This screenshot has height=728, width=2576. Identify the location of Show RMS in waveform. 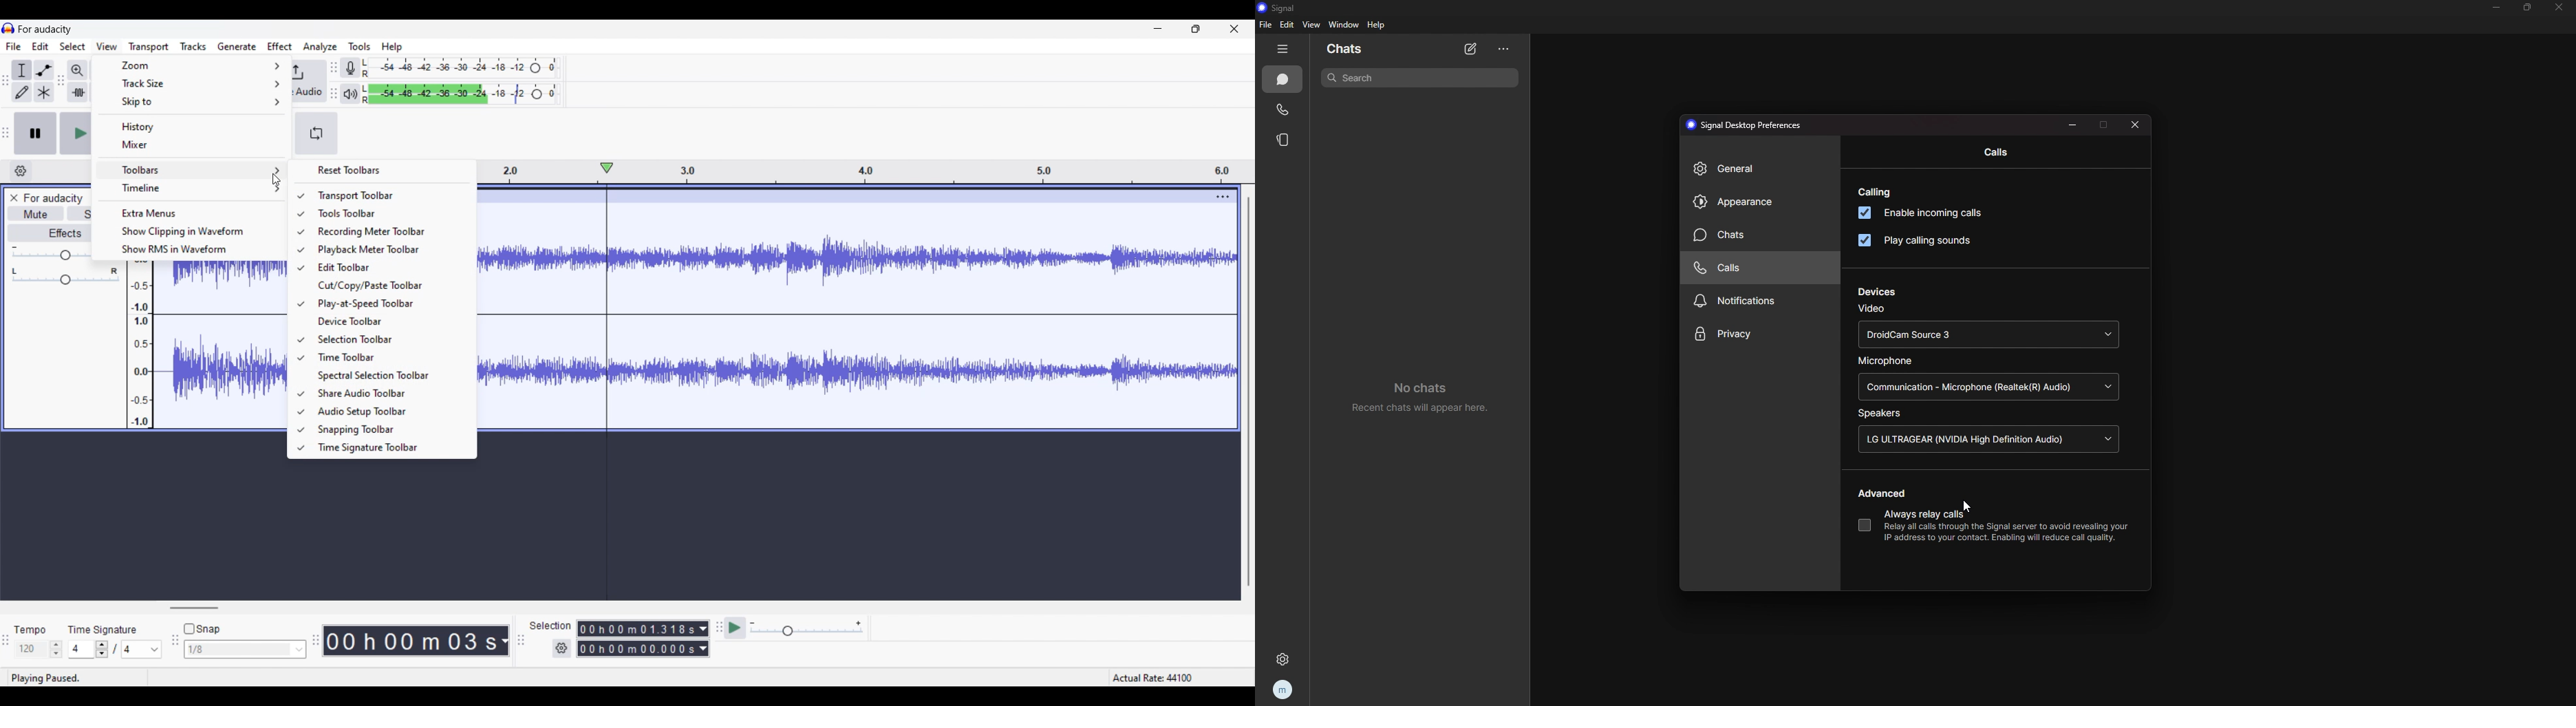
(192, 249).